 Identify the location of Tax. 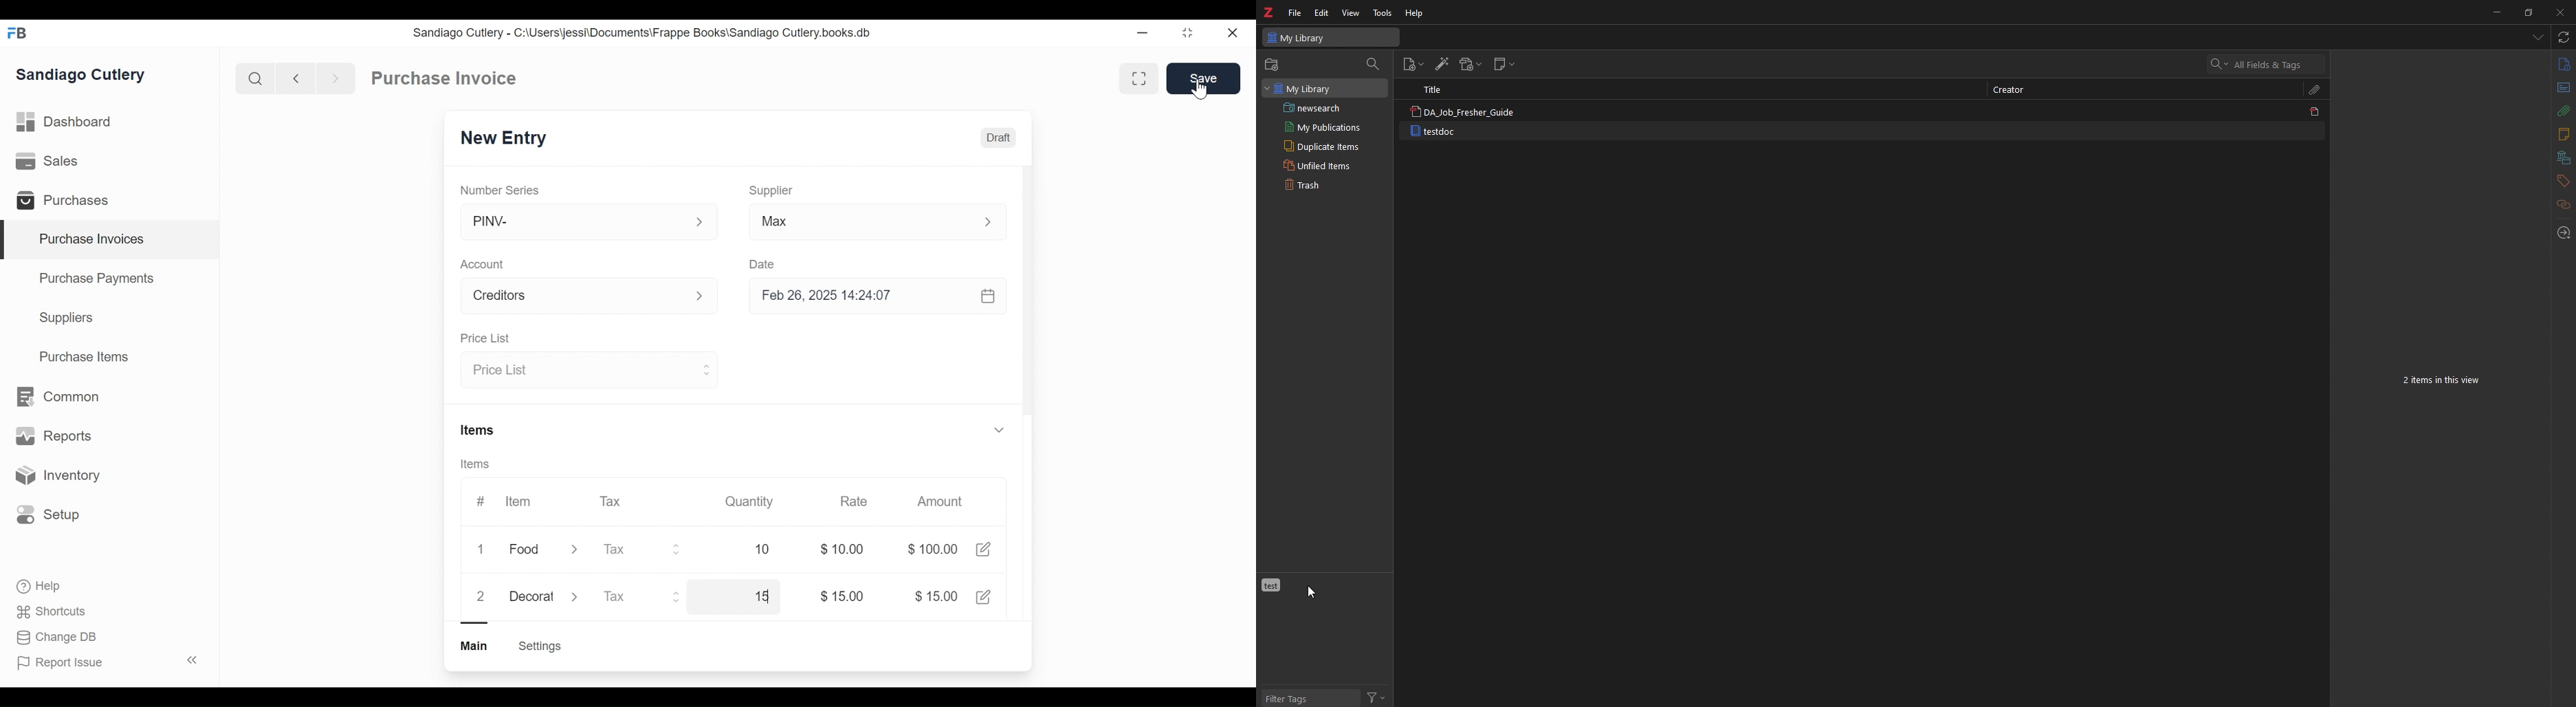
(613, 500).